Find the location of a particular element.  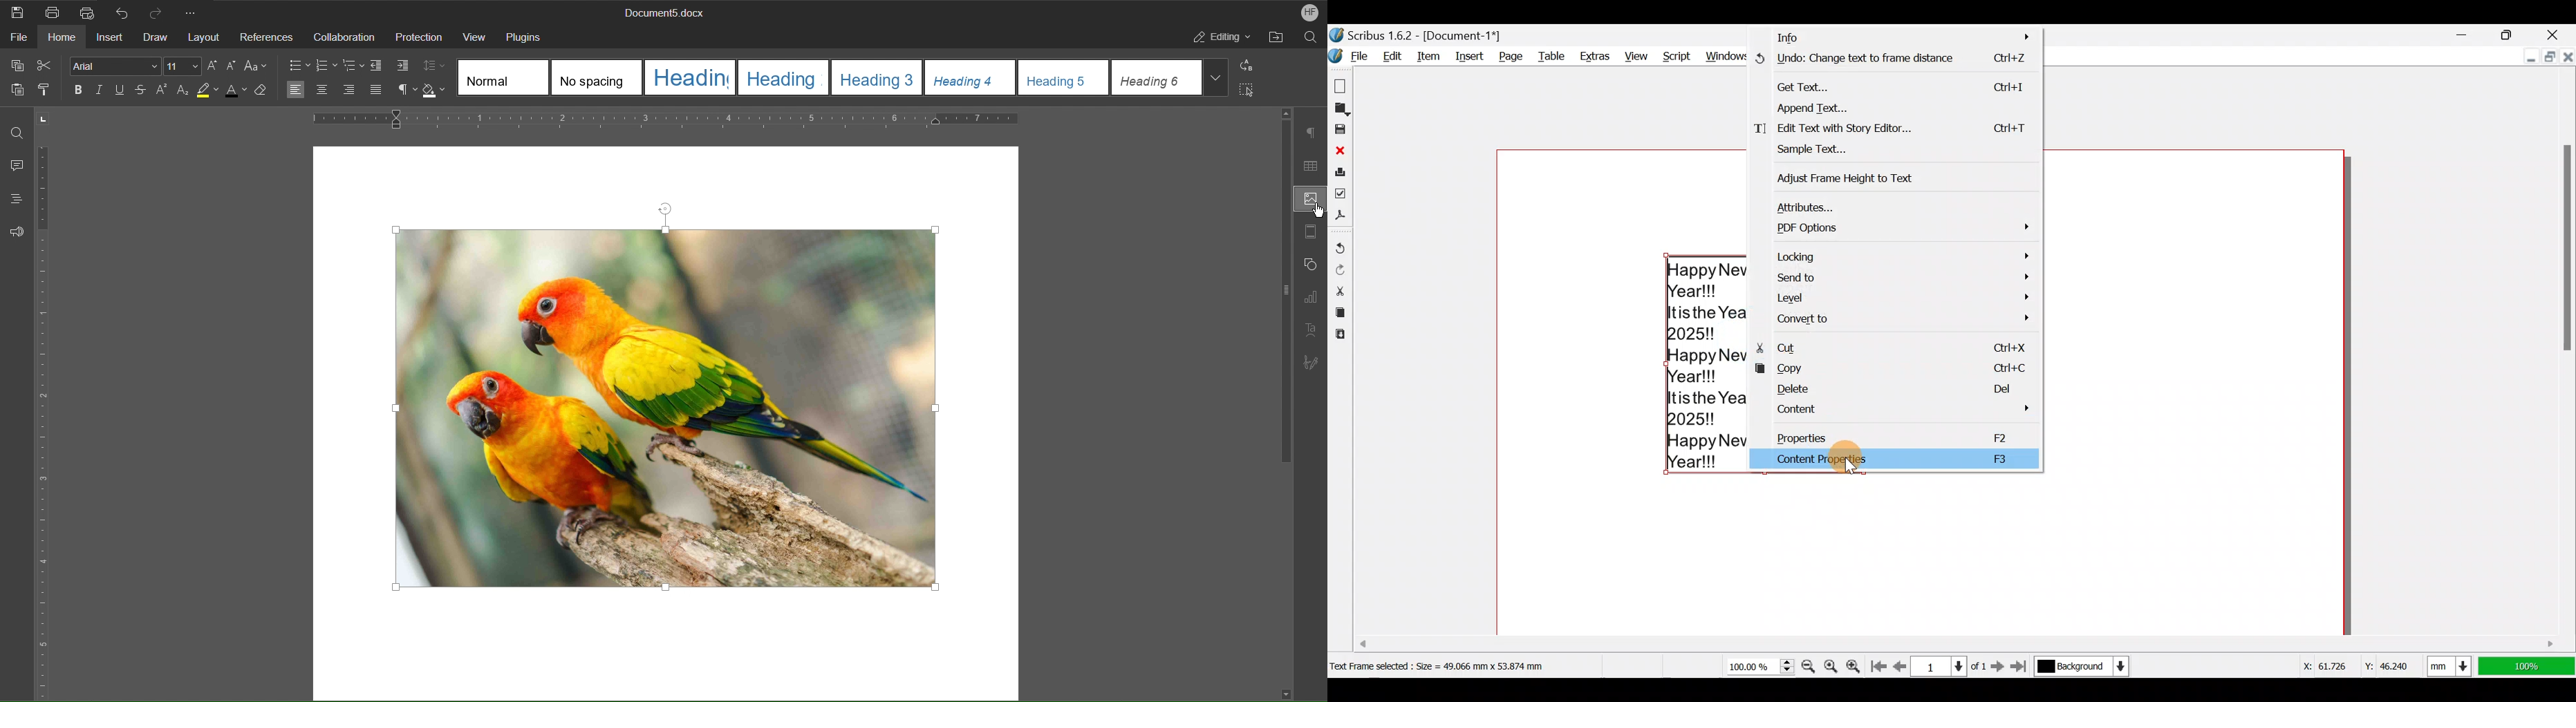

PDF options is located at coordinates (1906, 227).